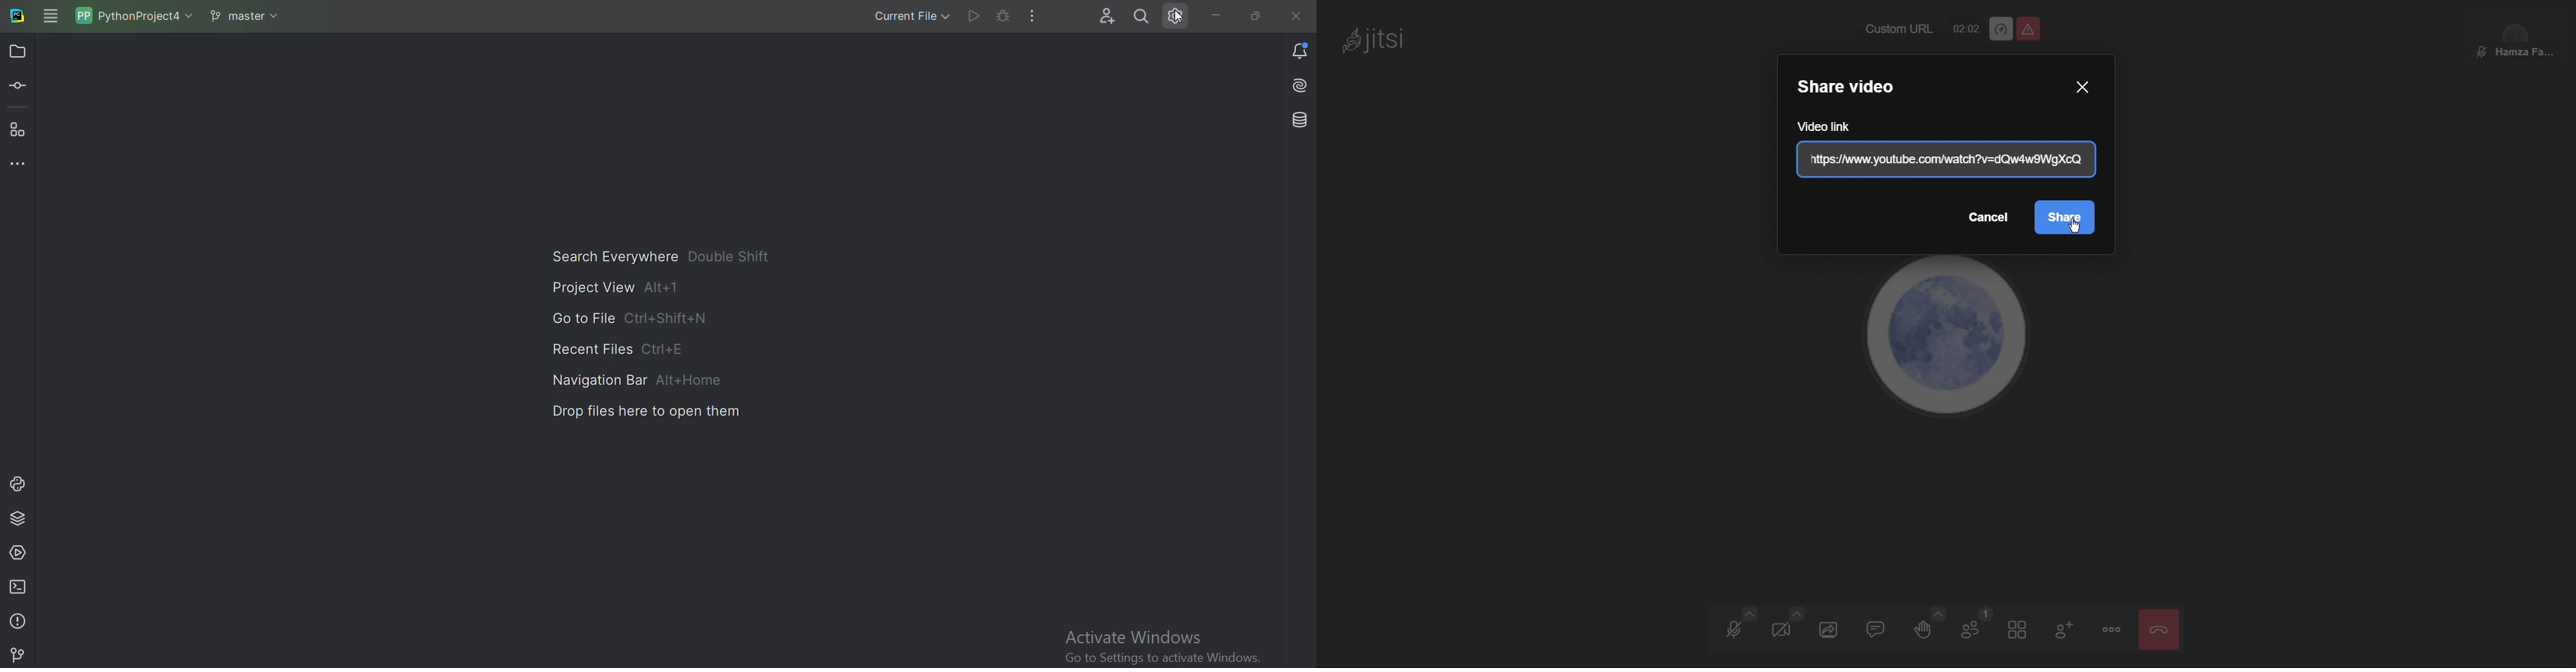  What do you see at coordinates (22, 551) in the screenshot?
I see `Services` at bounding box center [22, 551].